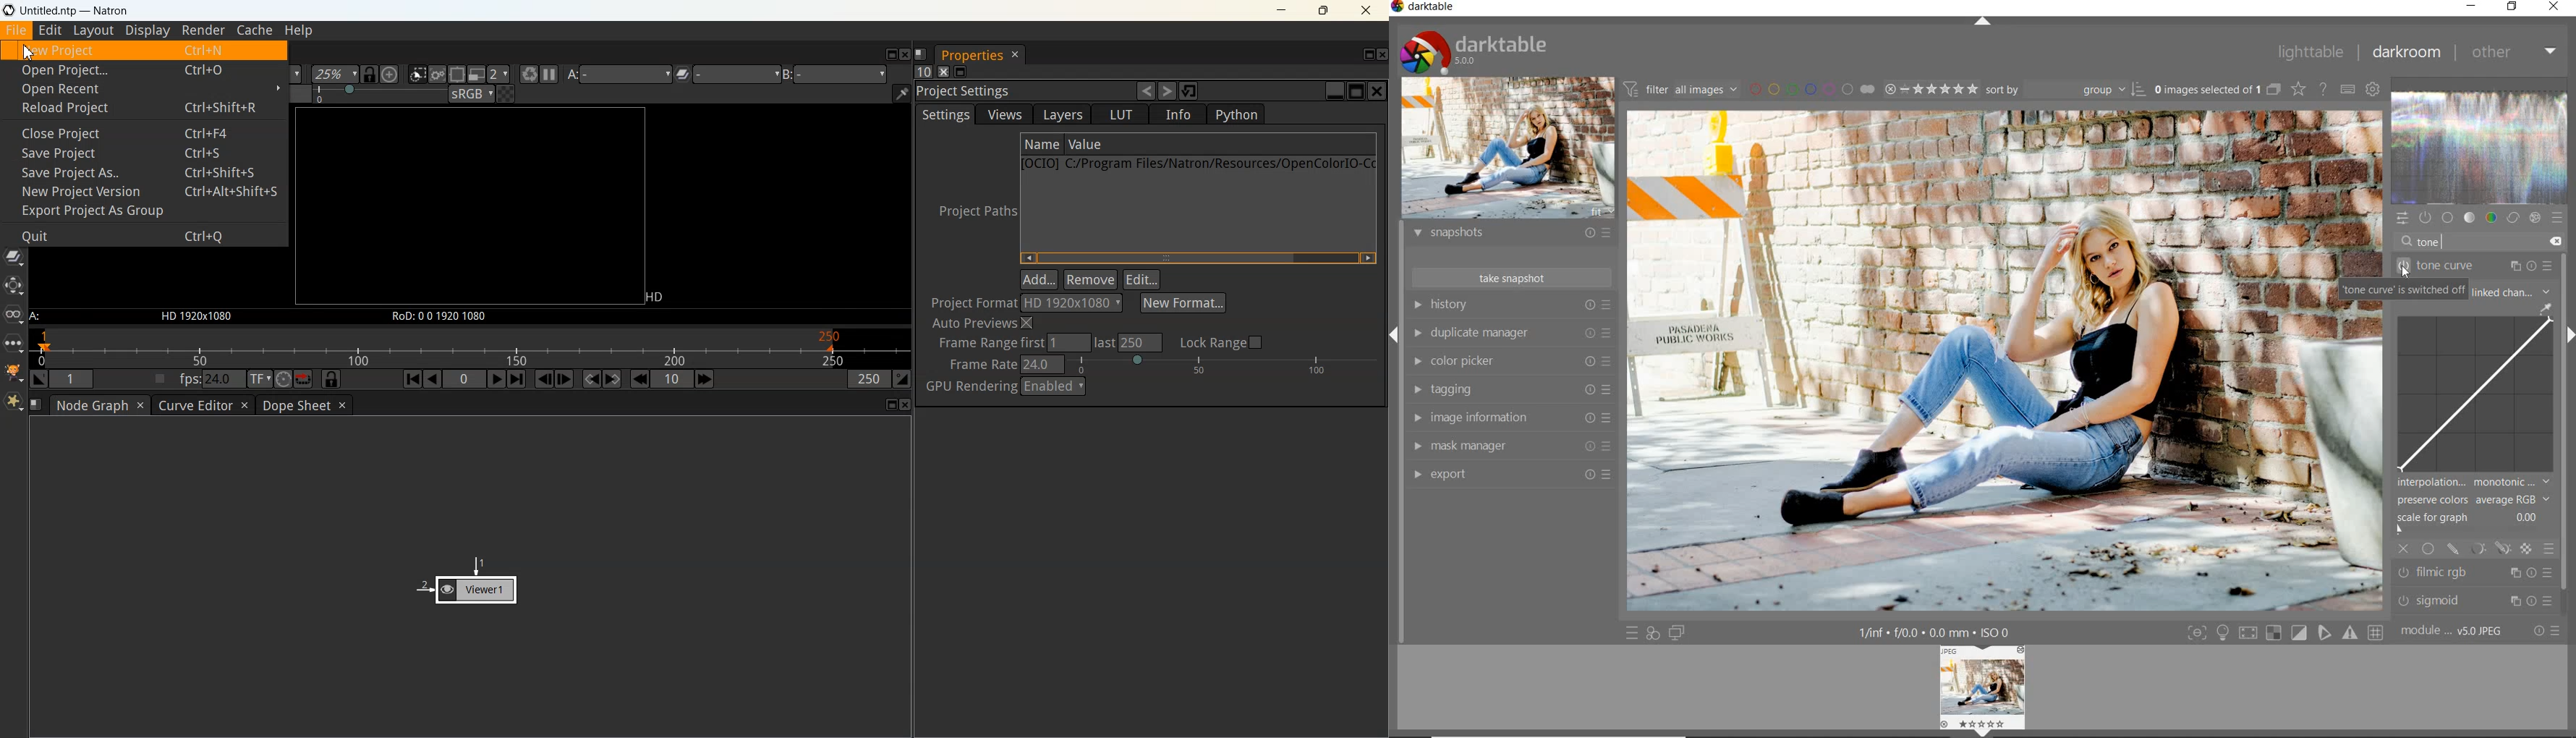 Image resolution: width=2576 pixels, height=756 pixels. I want to click on image information, so click(1510, 418).